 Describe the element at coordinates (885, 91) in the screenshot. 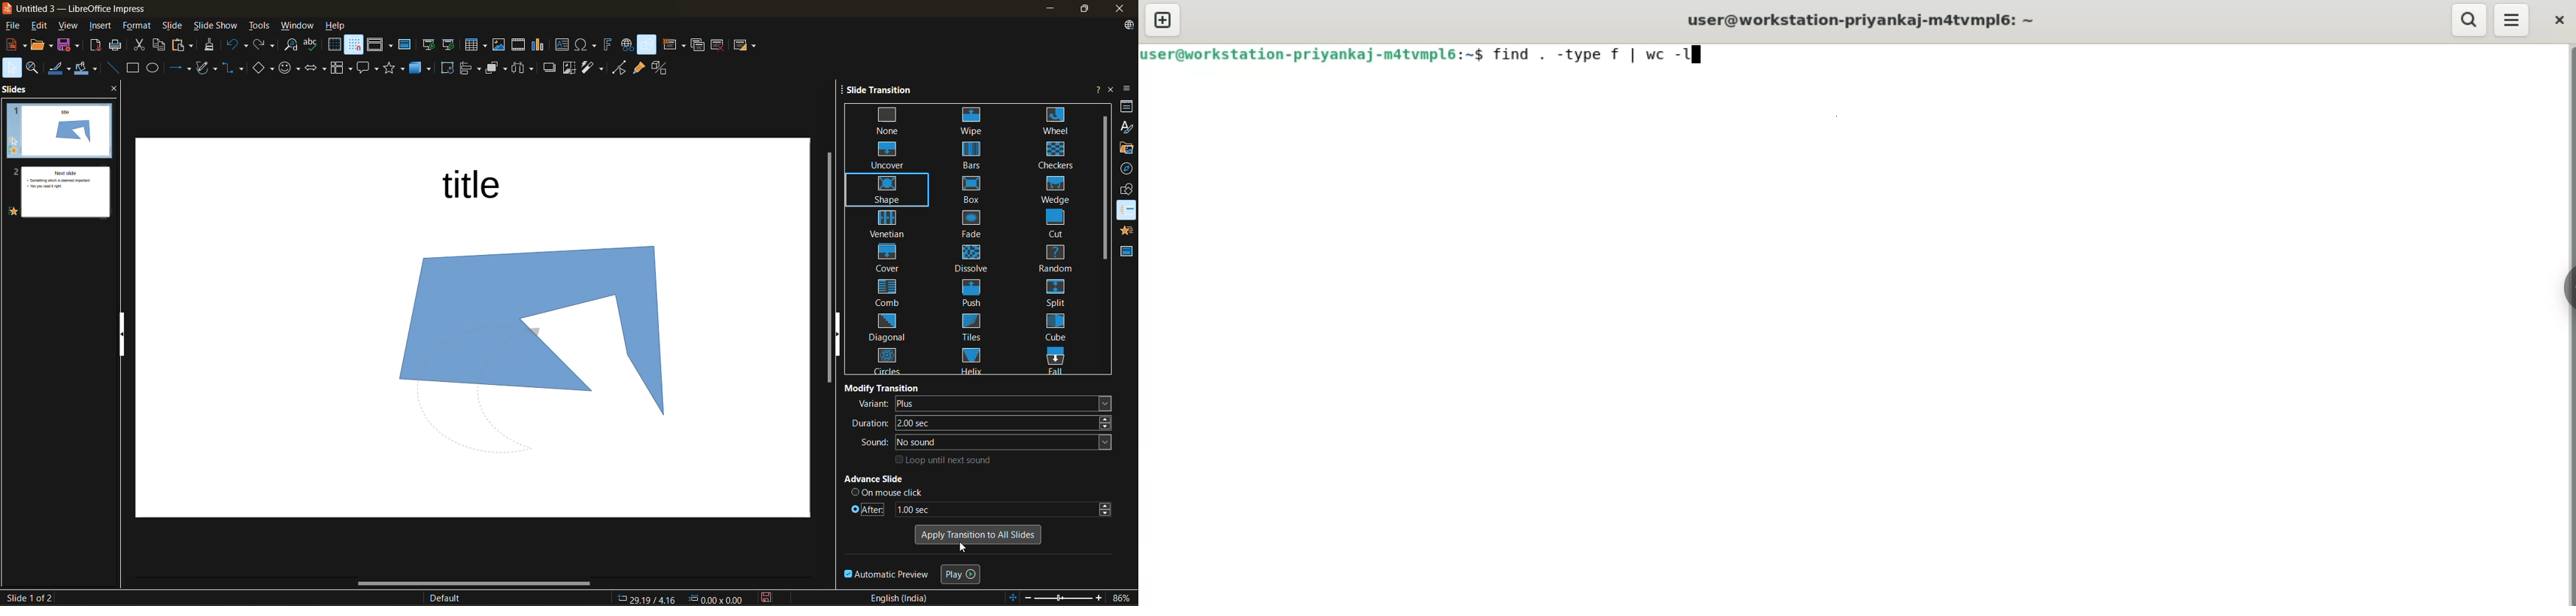

I see `slide transition` at that location.